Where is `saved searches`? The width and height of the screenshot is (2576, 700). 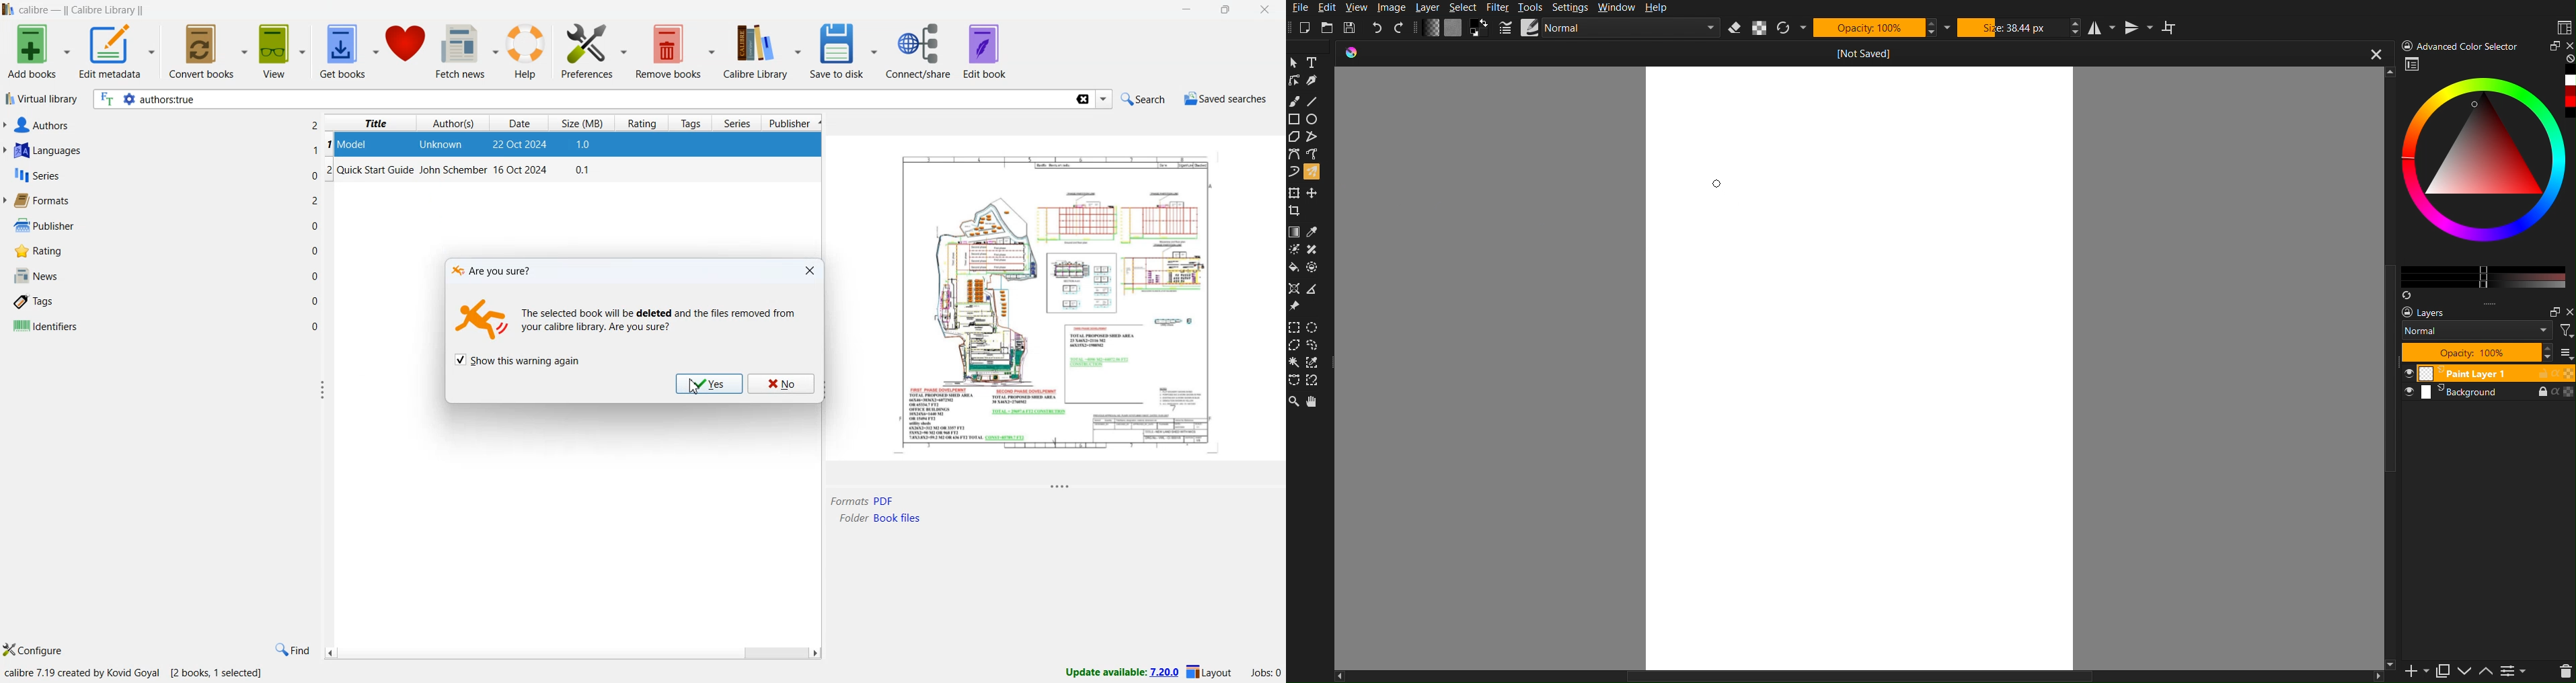 saved searches is located at coordinates (1225, 100).